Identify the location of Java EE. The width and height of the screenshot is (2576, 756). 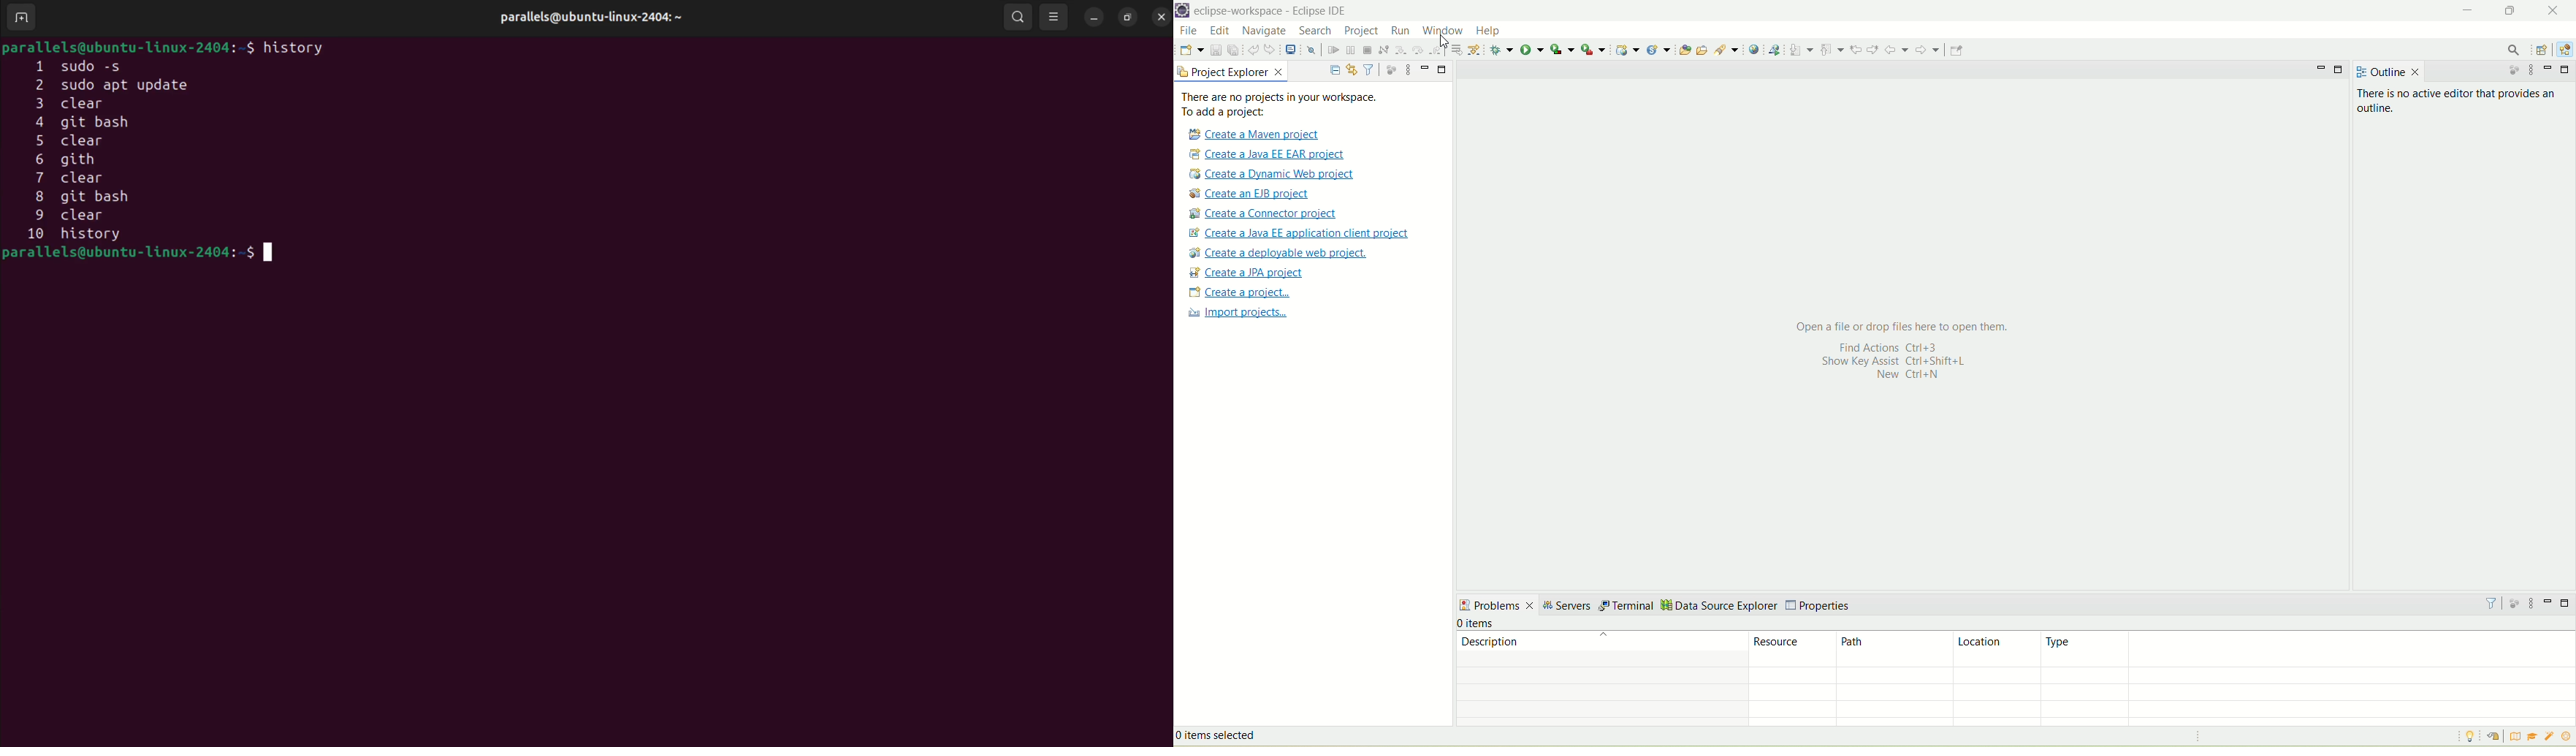
(2564, 50).